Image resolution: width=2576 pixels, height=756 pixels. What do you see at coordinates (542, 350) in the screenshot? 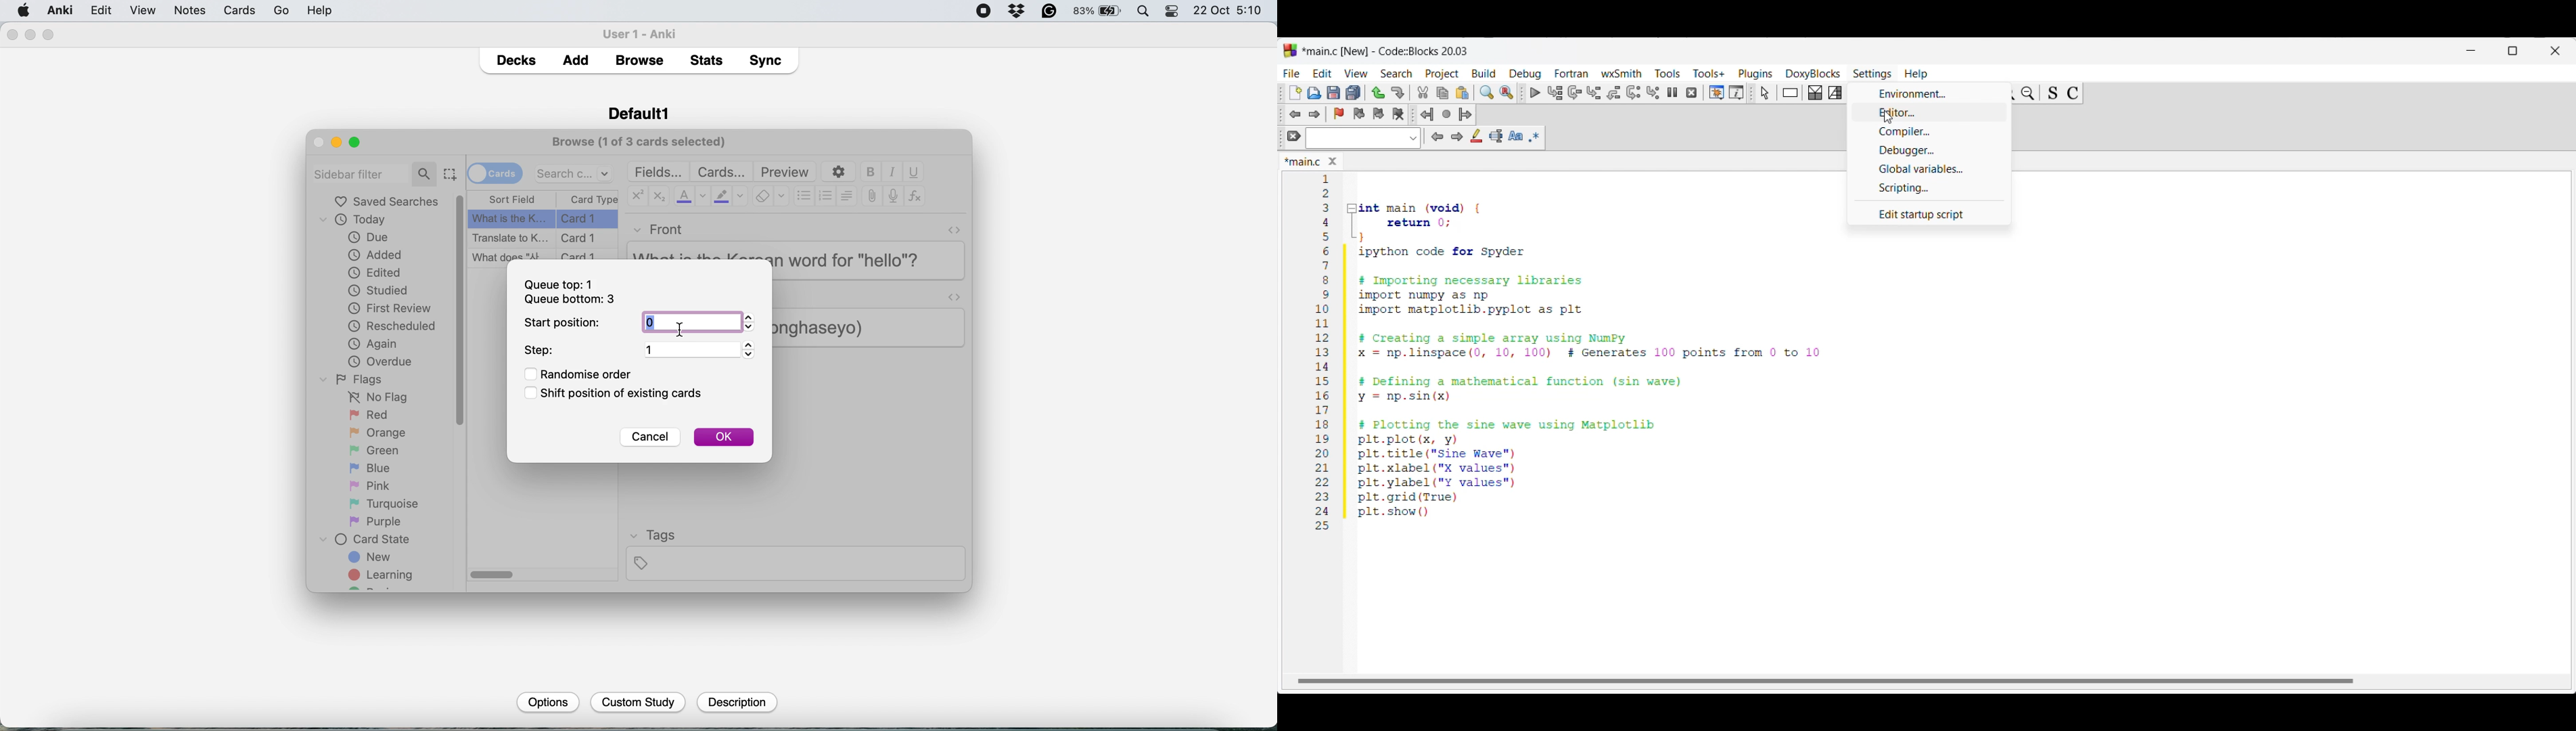
I see `step:` at bounding box center [542, 350].